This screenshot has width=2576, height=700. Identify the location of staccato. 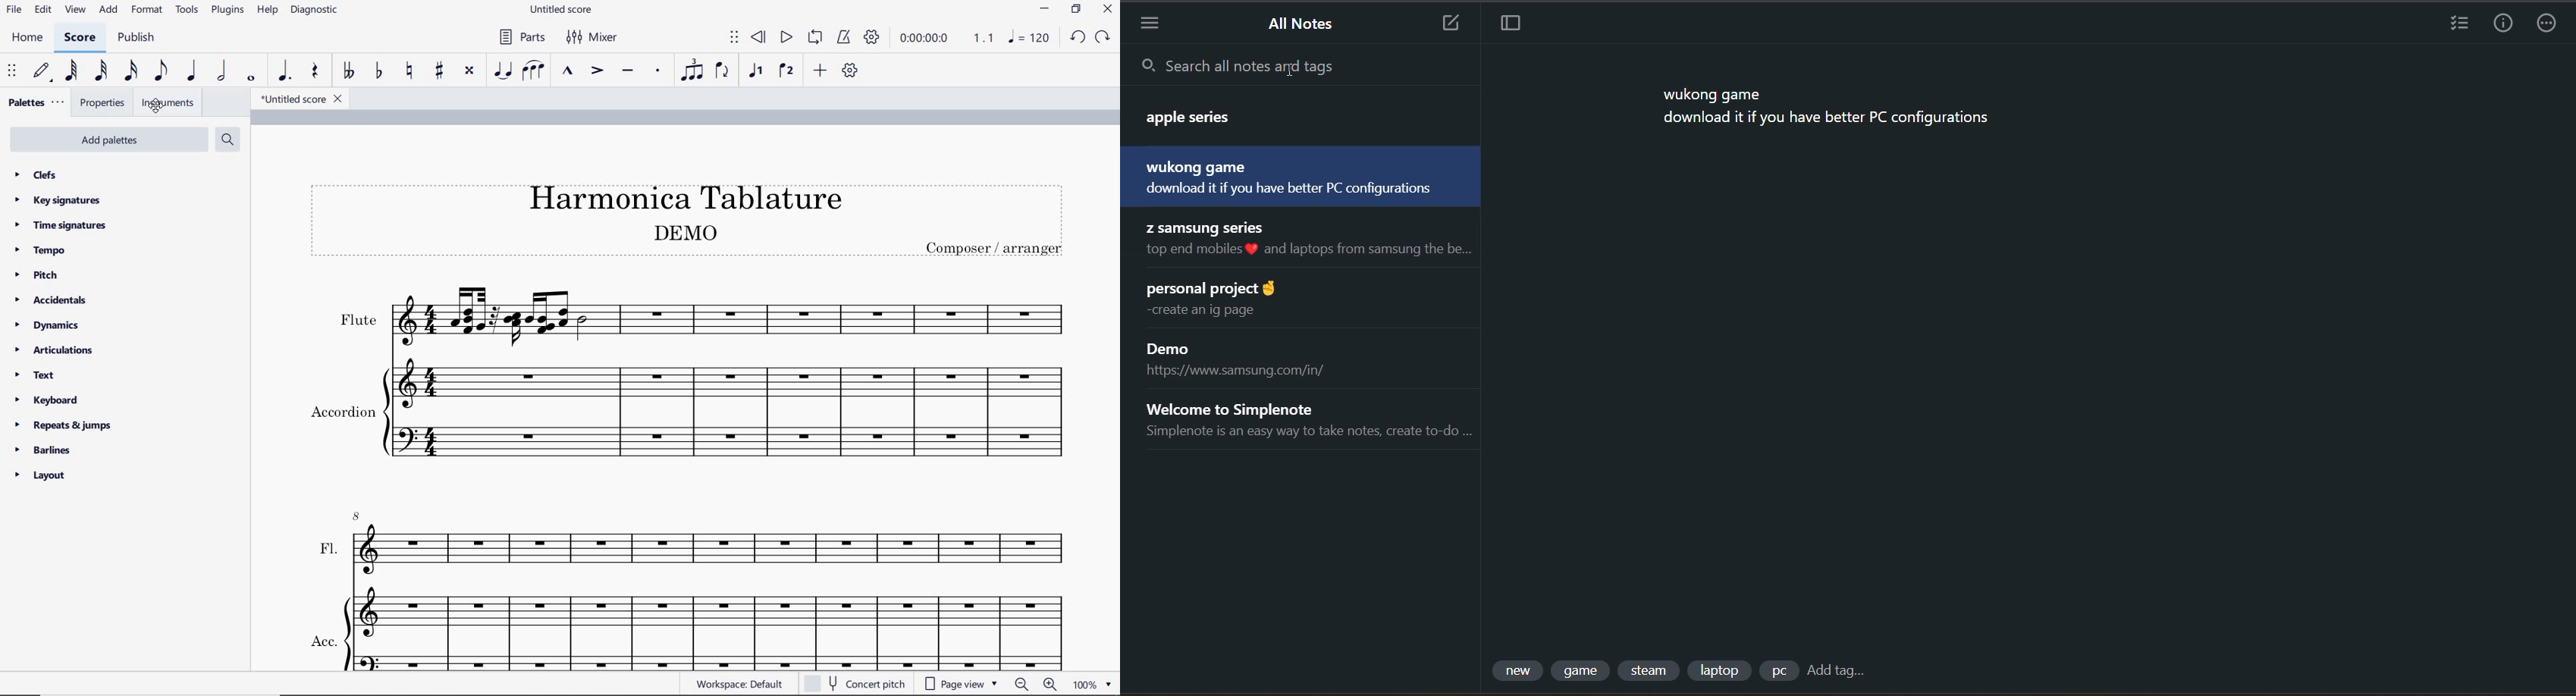
(657, 71).